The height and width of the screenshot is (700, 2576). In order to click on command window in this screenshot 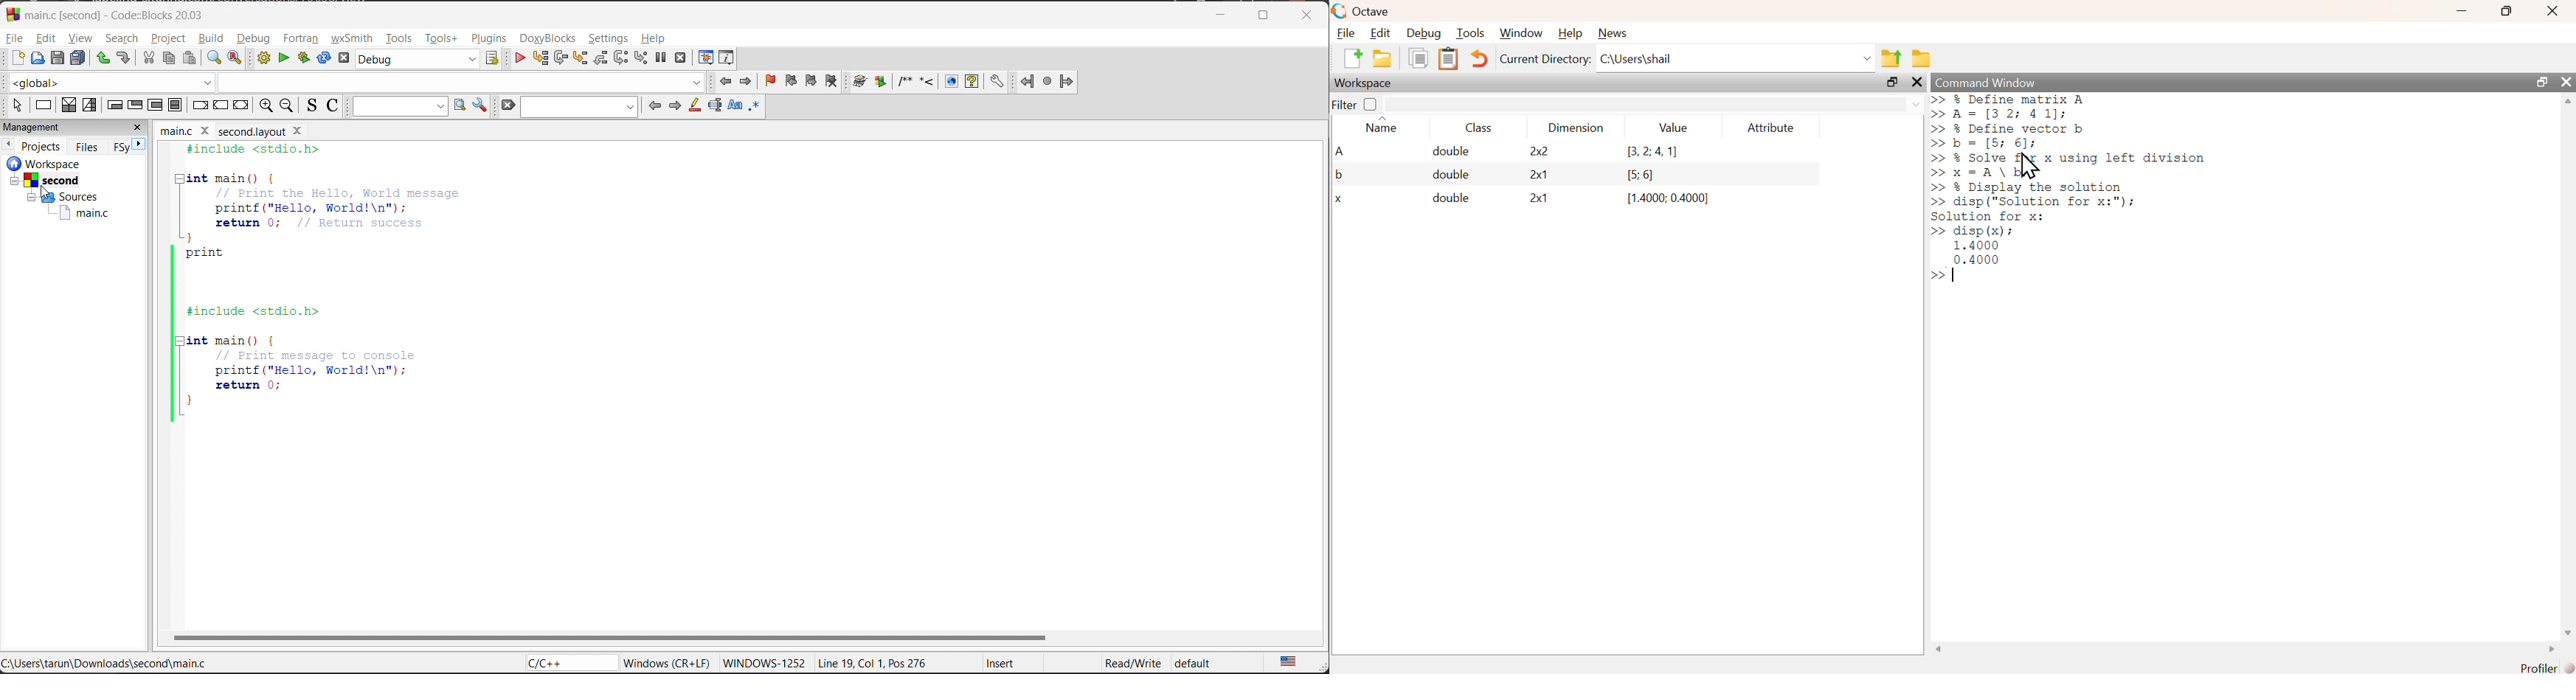, I will do `click(1987, 82)`.